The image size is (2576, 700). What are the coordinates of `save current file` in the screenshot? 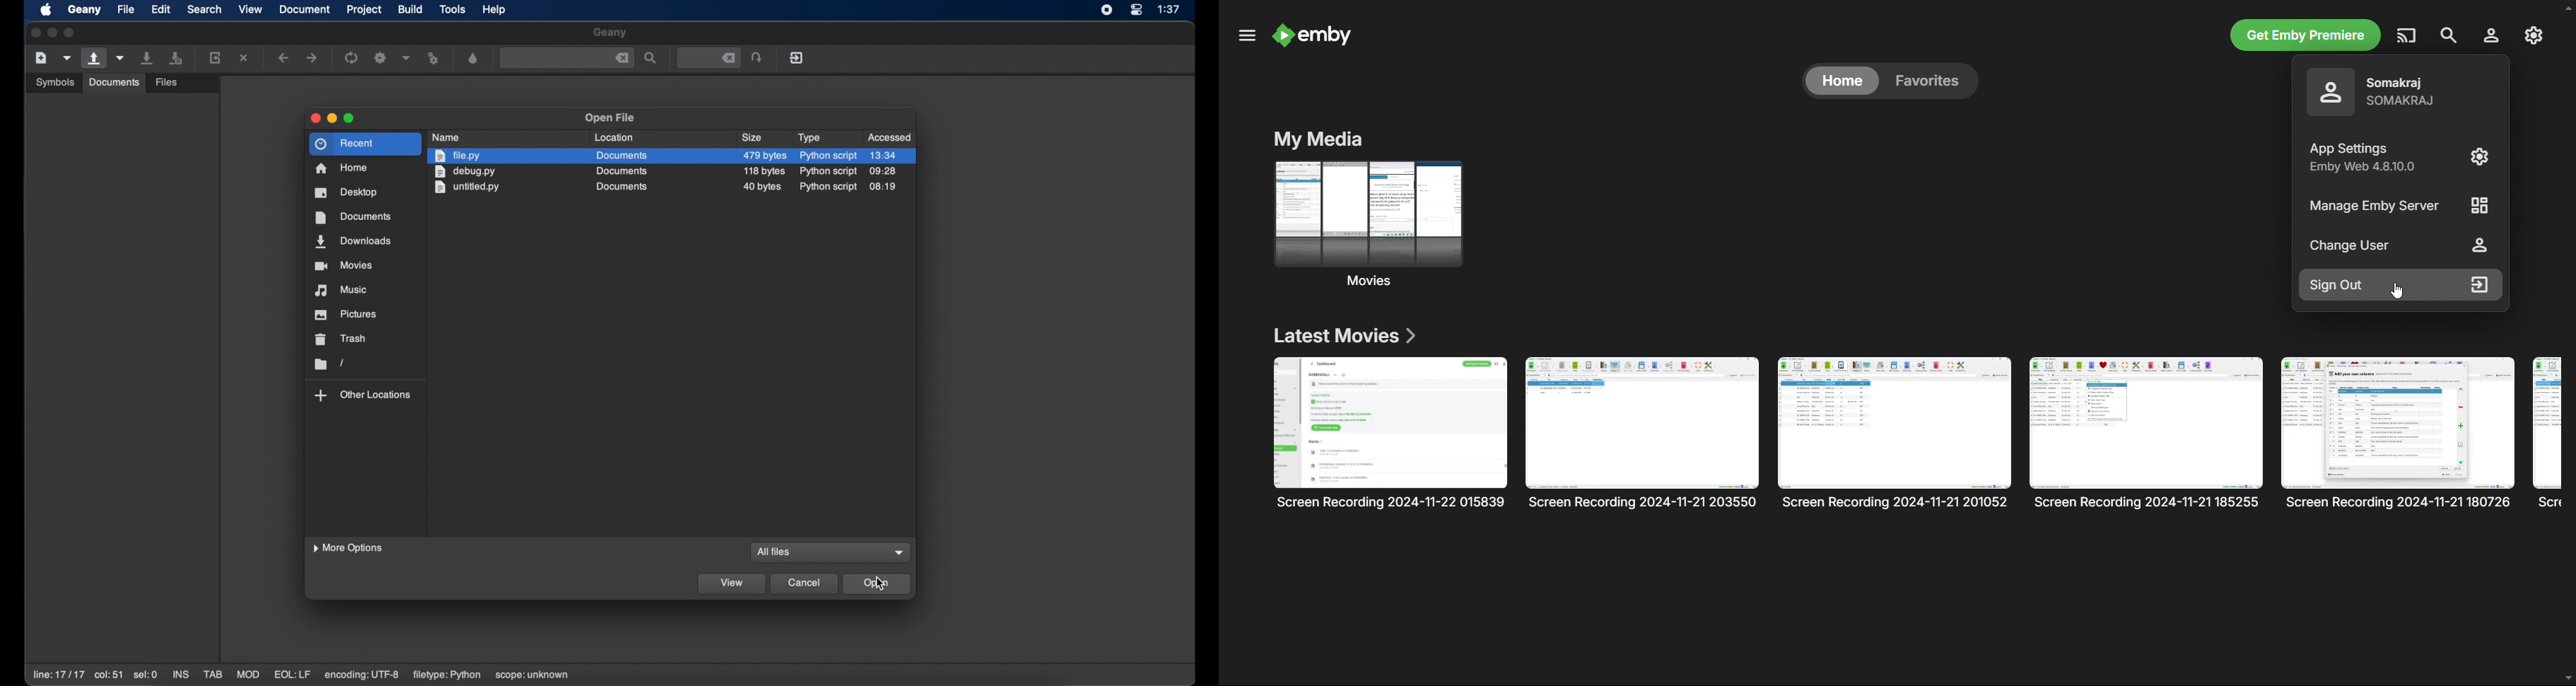 It's located at (147, 58).